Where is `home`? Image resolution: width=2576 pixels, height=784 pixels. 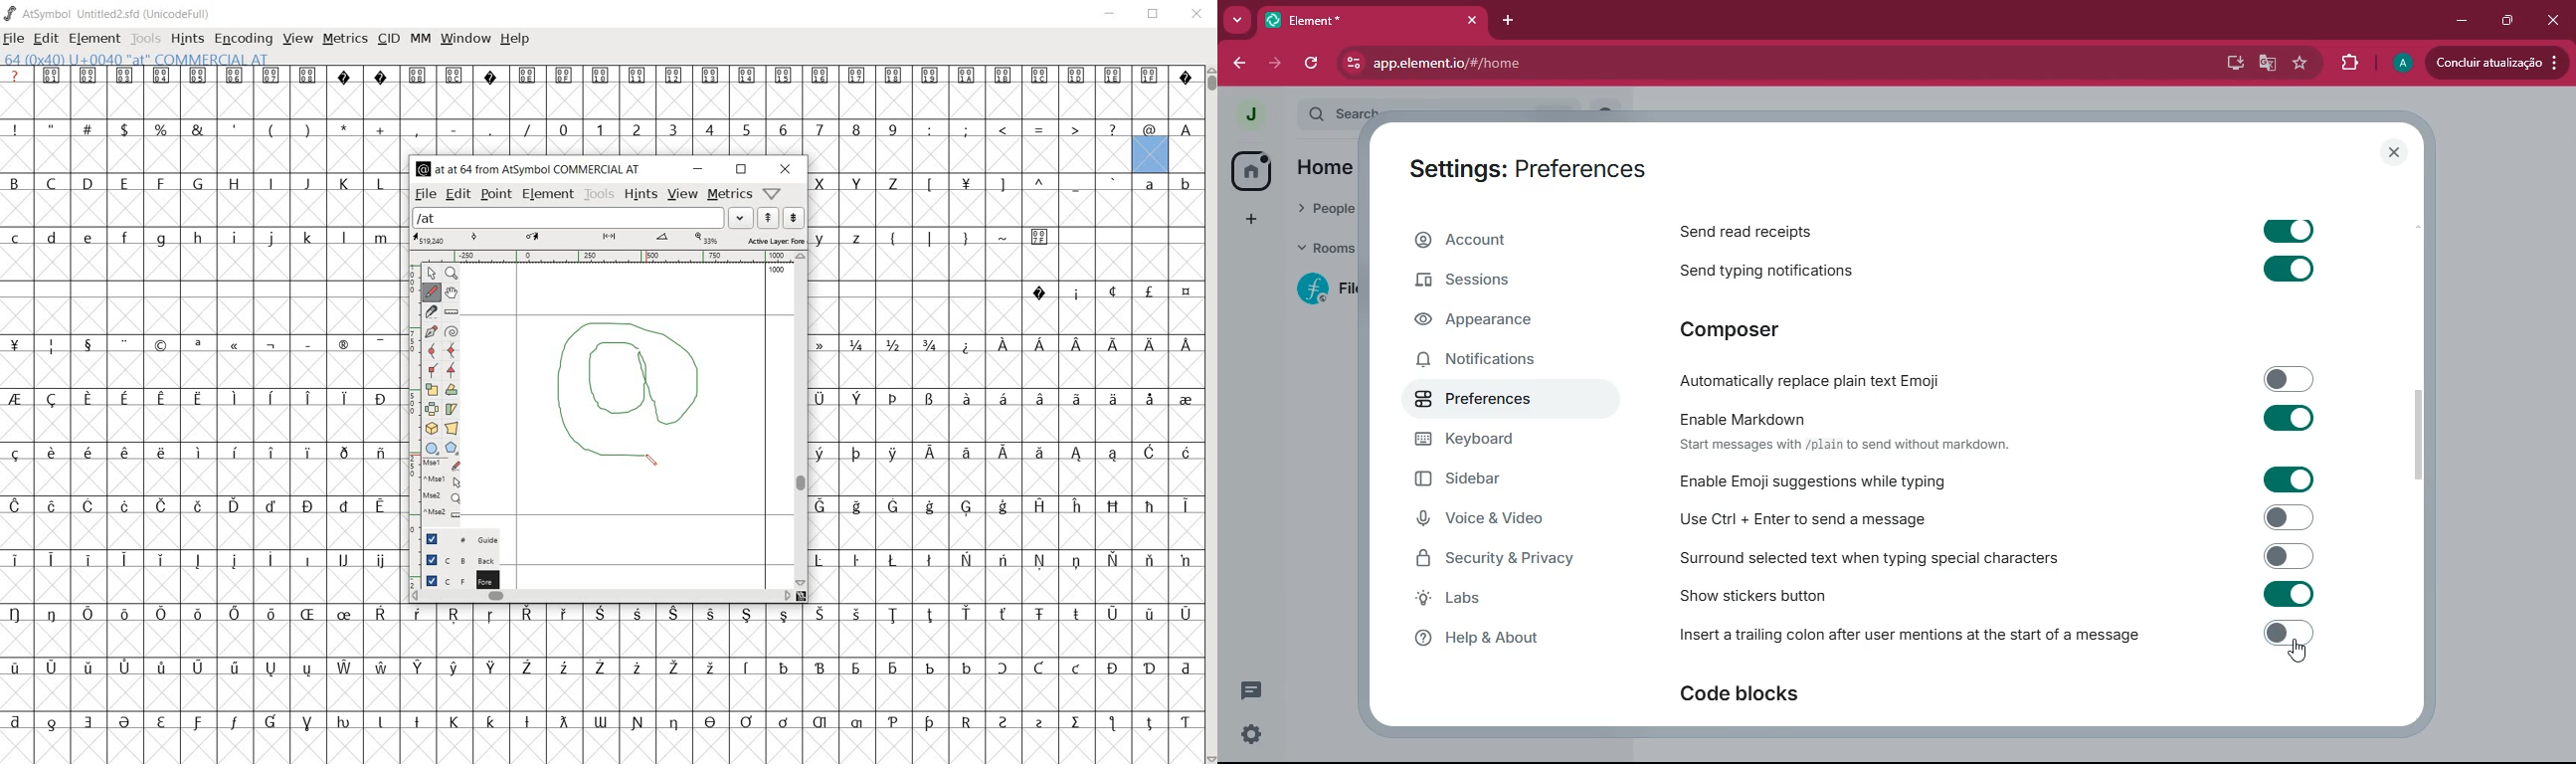 home is located at coordinates (1249, 170).